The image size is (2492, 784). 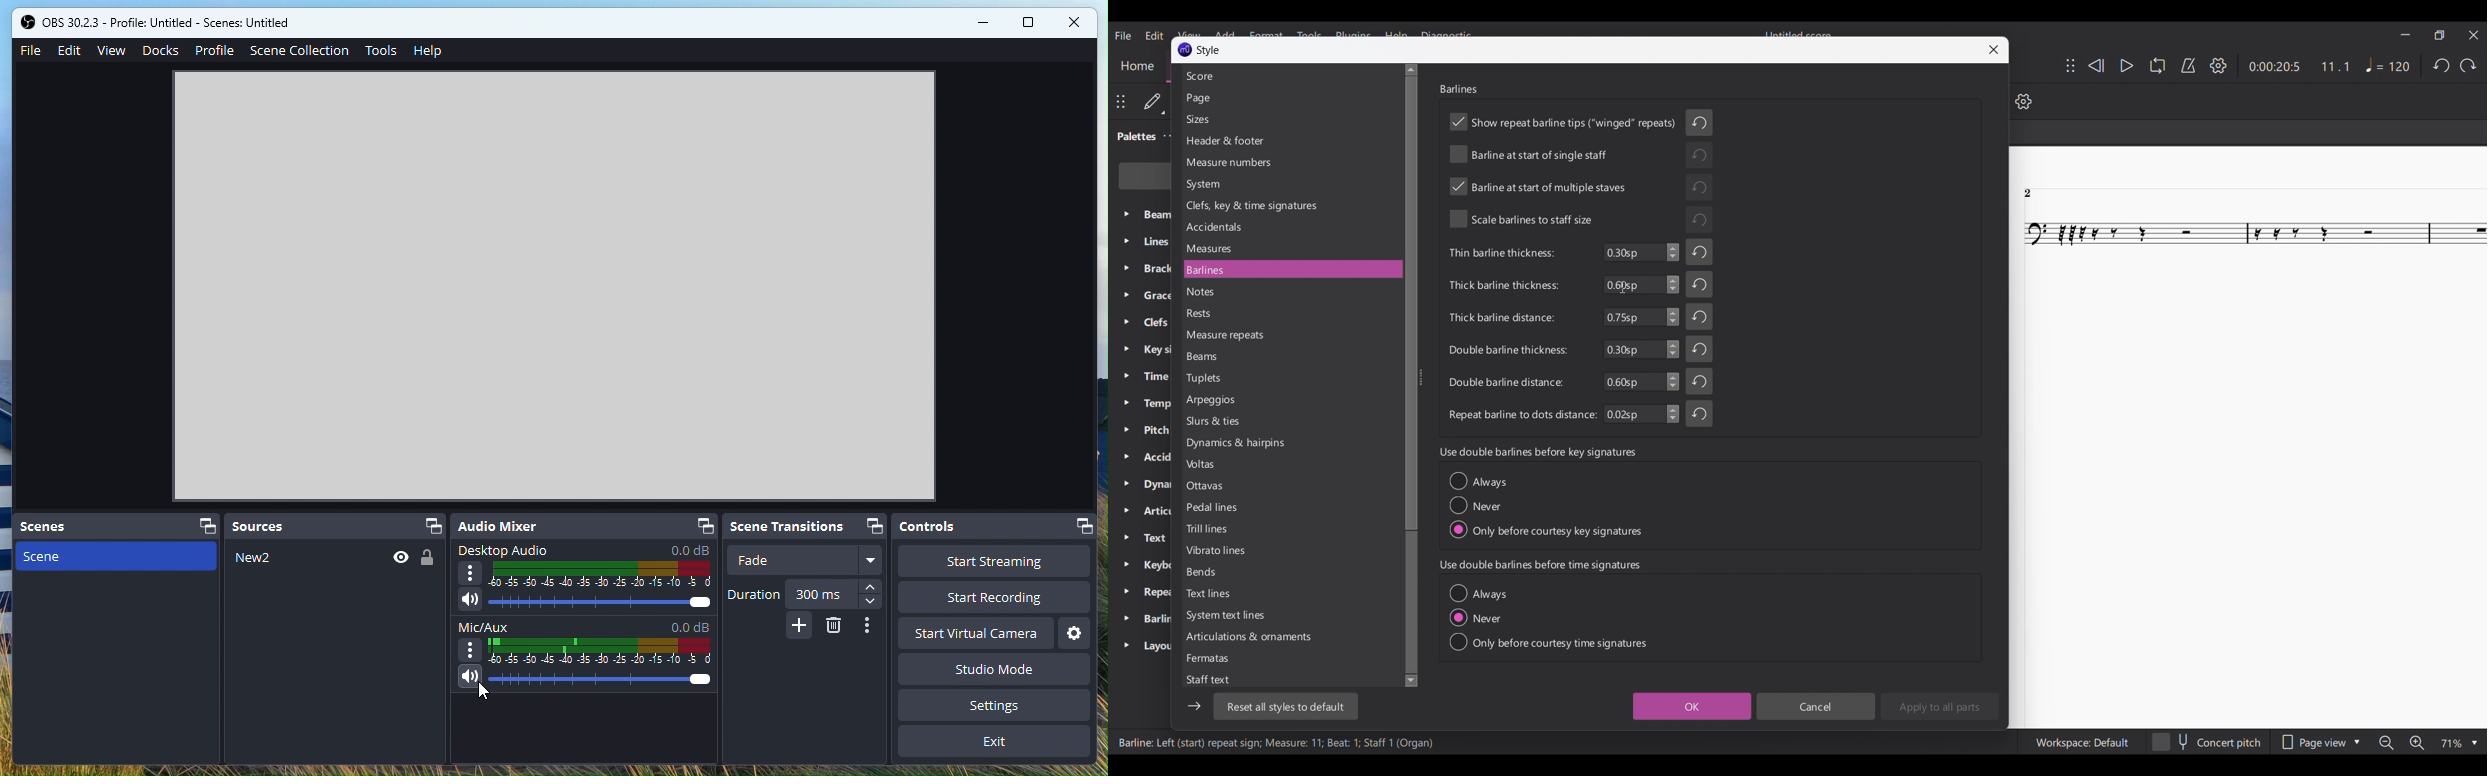 I want to click on Start streaming, so click(x=994, y=561).